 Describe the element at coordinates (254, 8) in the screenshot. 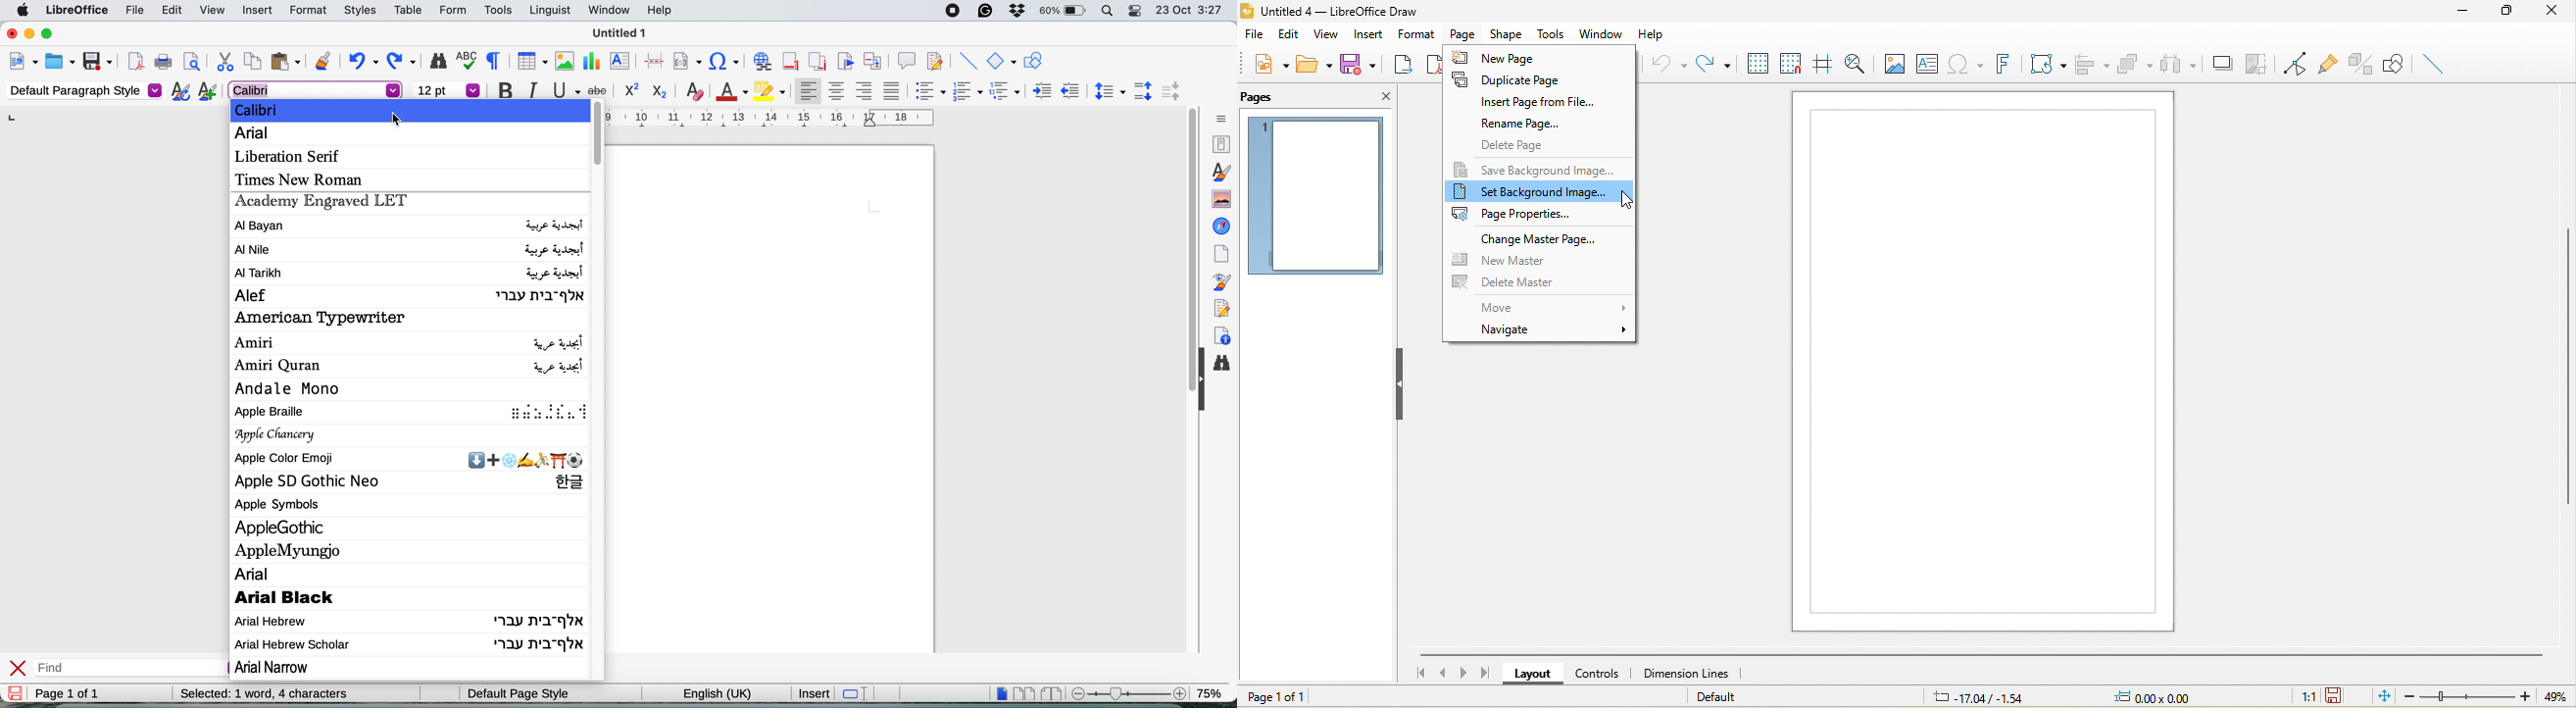

I see `insert` at that location.